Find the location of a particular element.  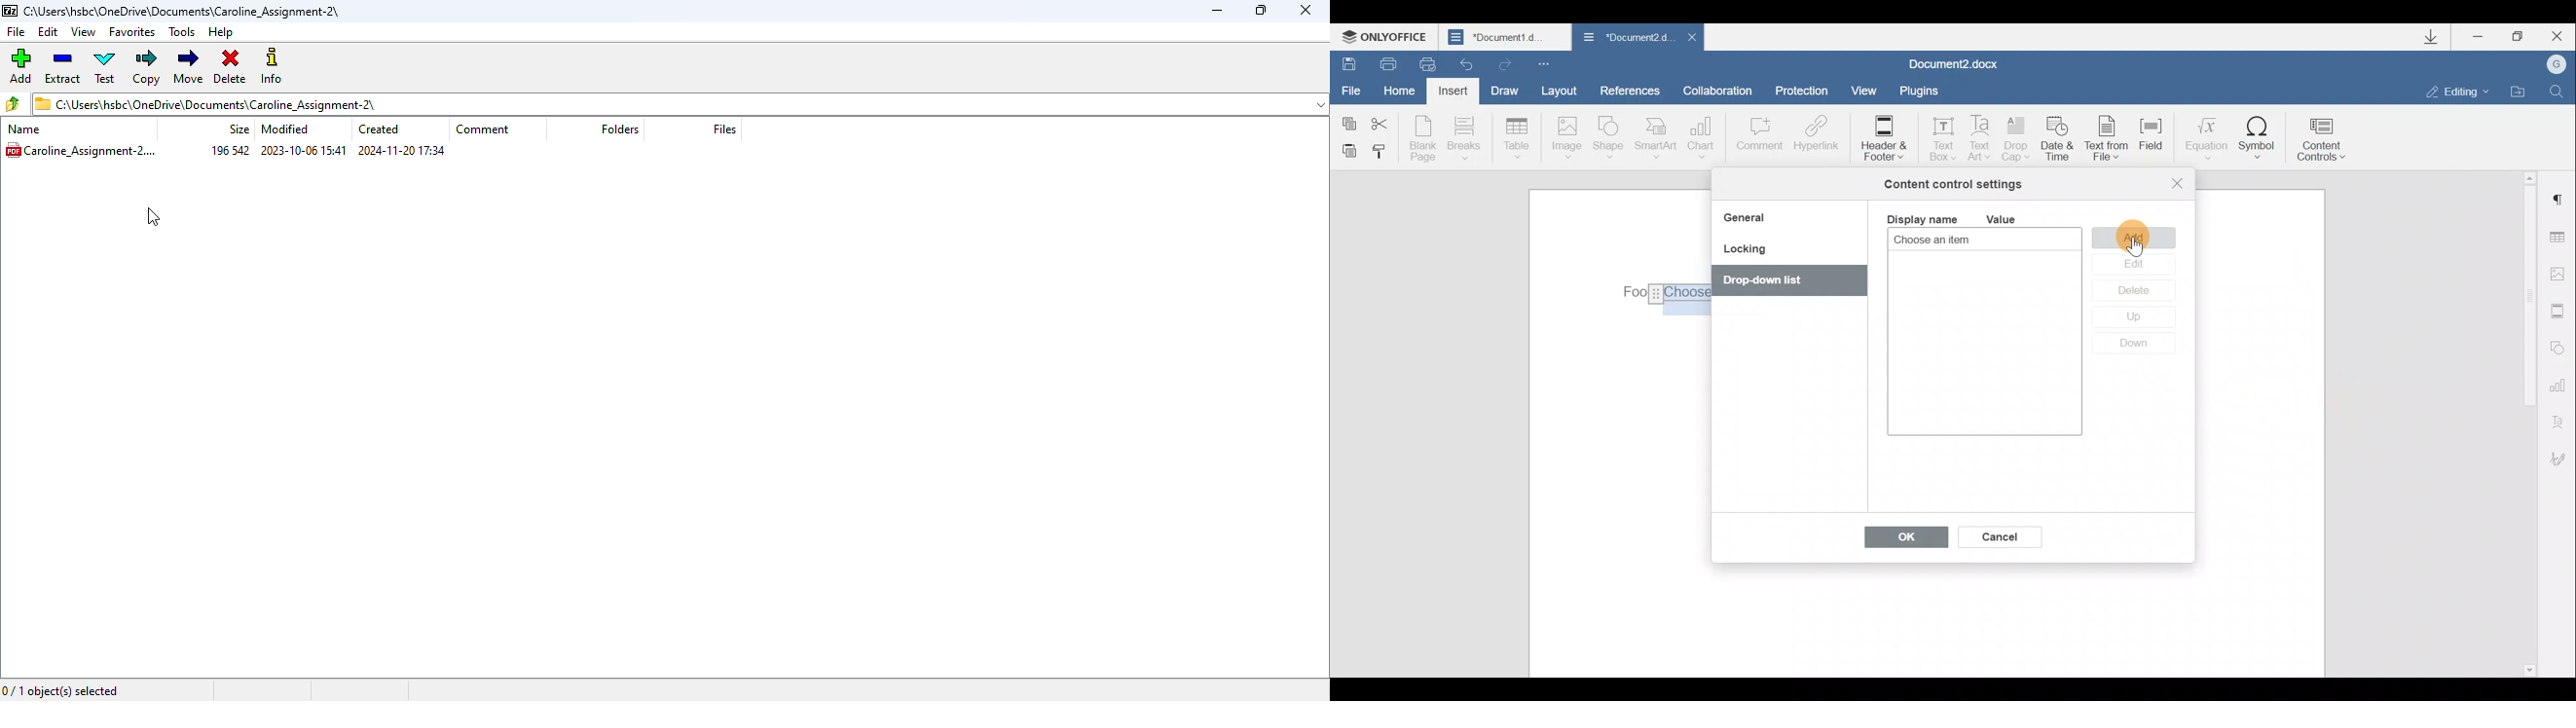

Copy style is located at coordinates (1380, 154).